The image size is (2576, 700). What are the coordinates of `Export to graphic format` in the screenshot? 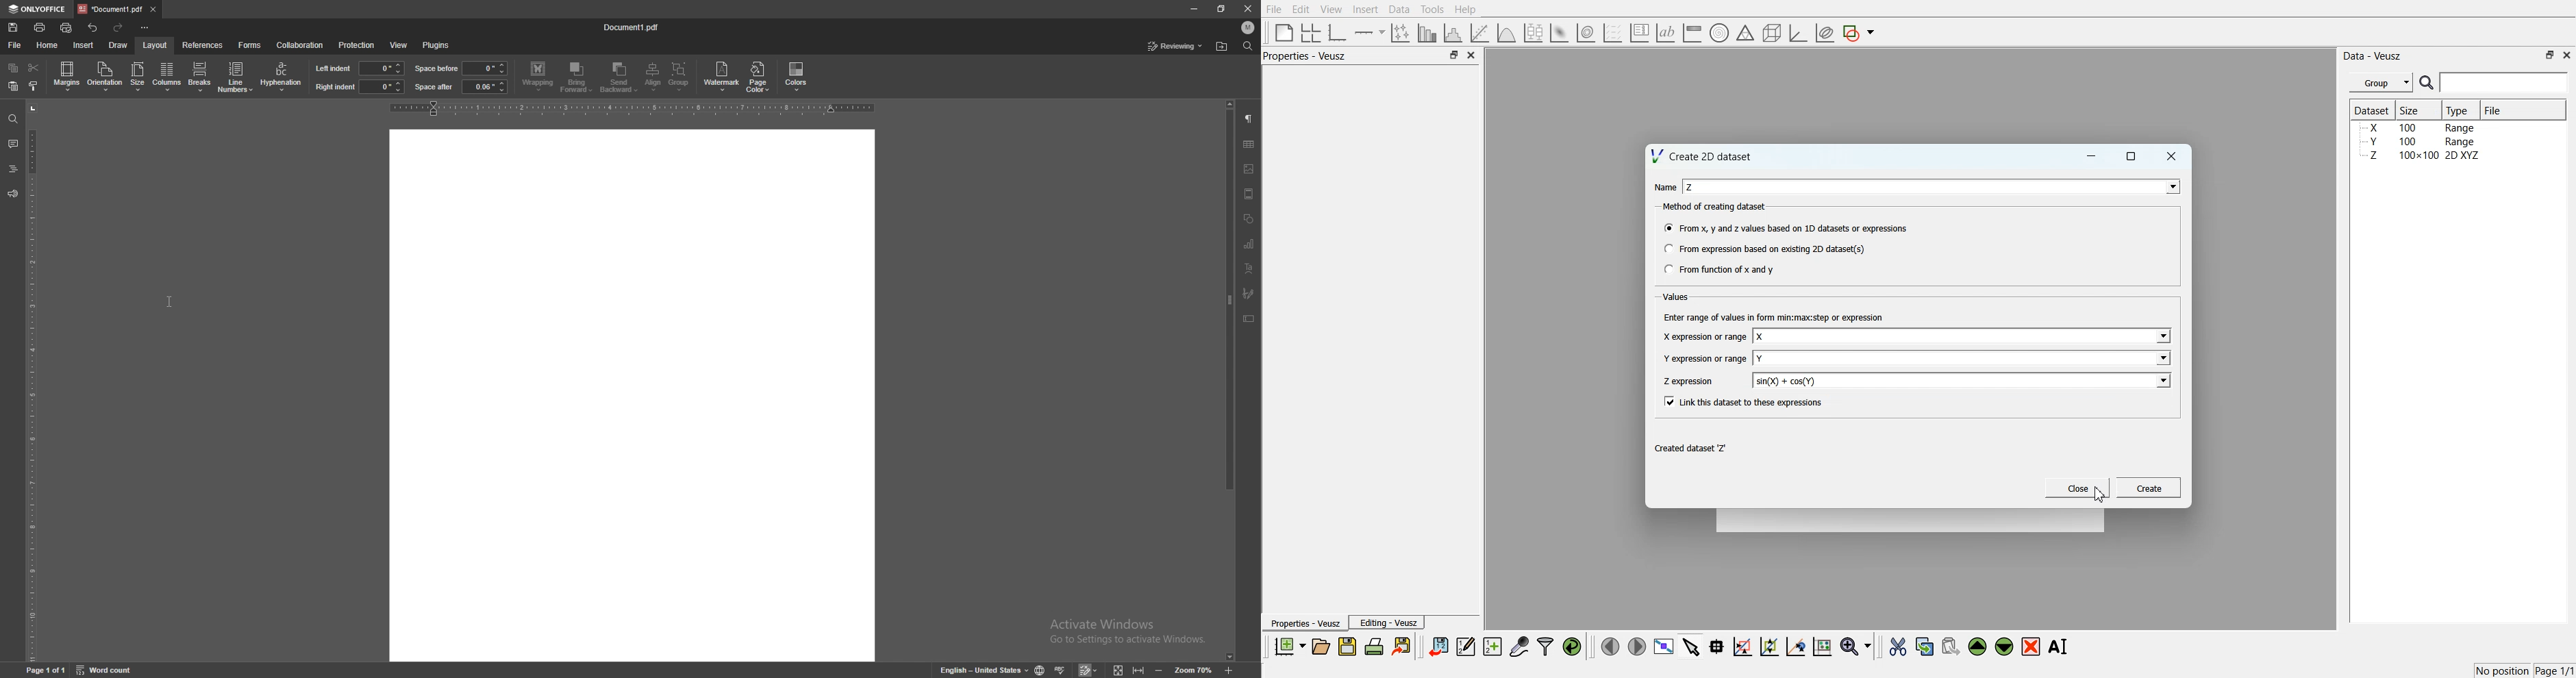 It's located at (1403, 646).